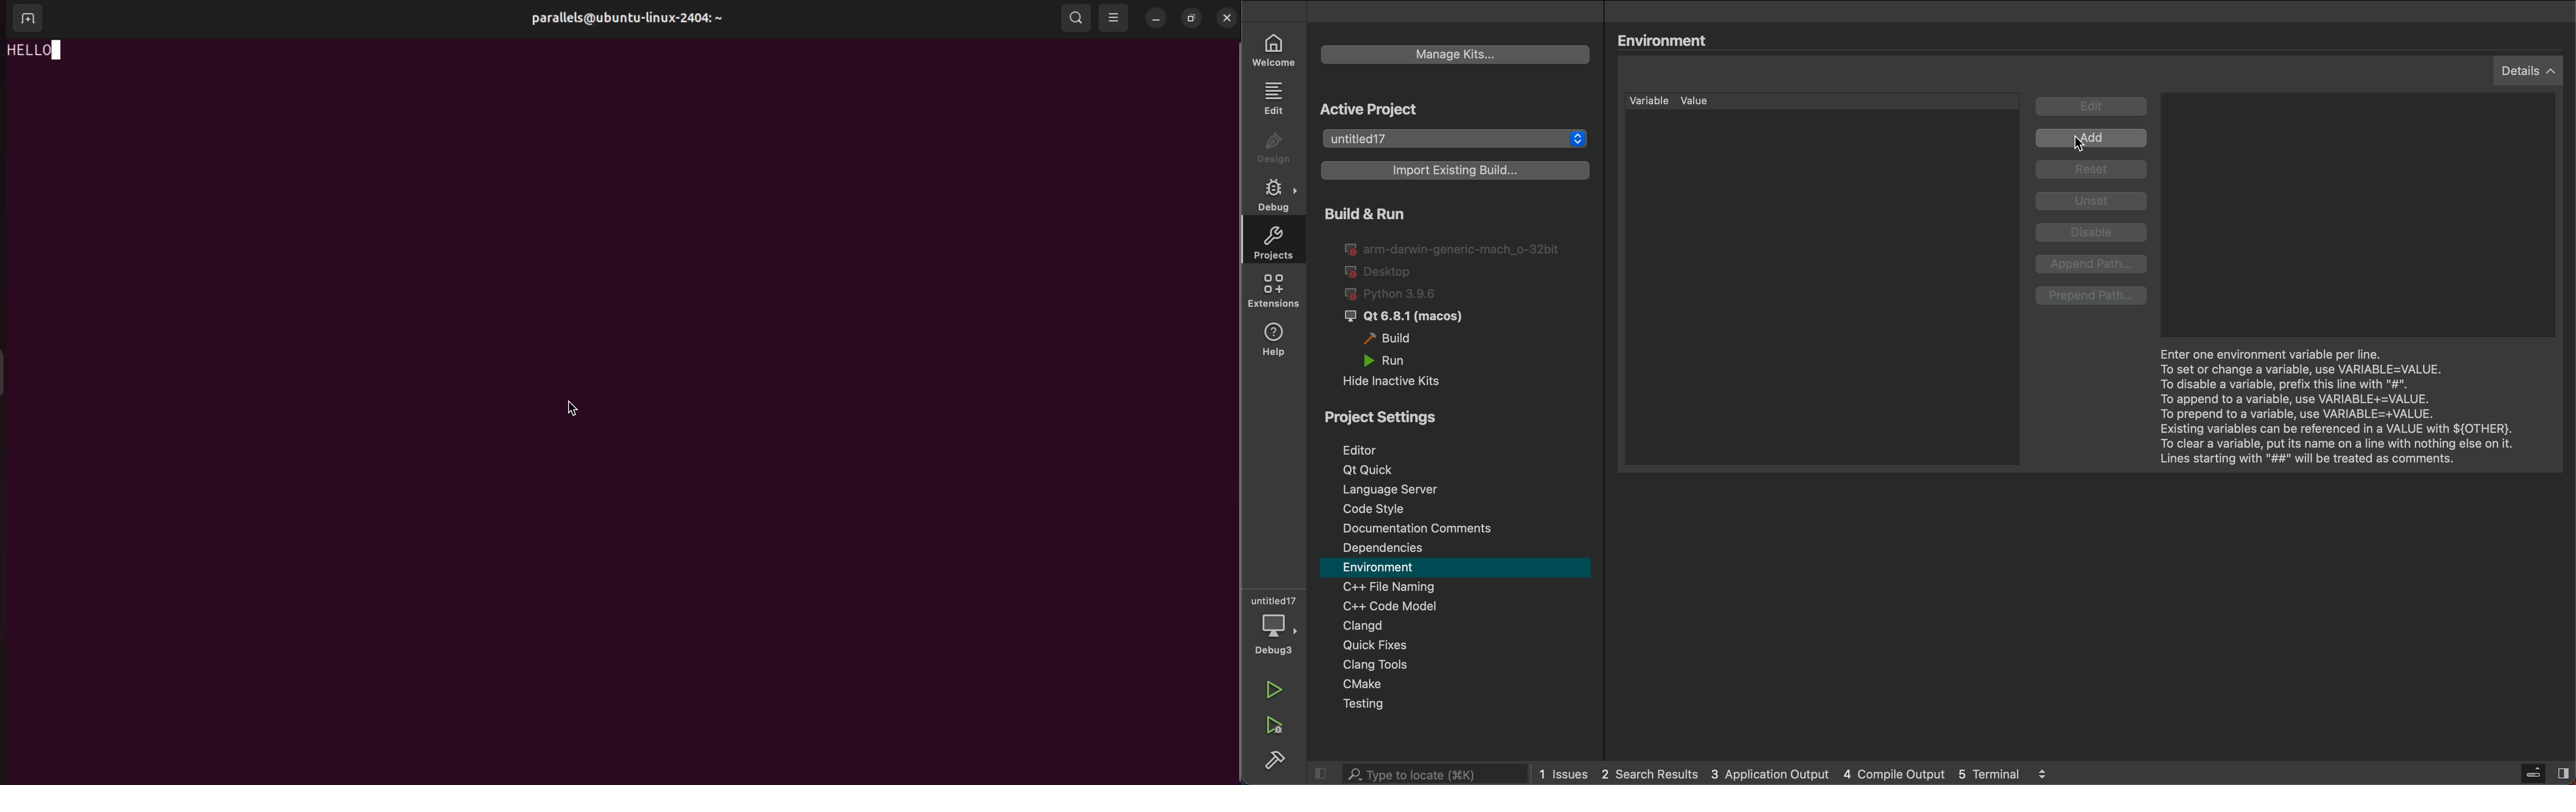 The height and width of the screenshot is (812, 2576). Describe the element at coordinates (1114, 17) in the screenshot. I see `view options` at that location.